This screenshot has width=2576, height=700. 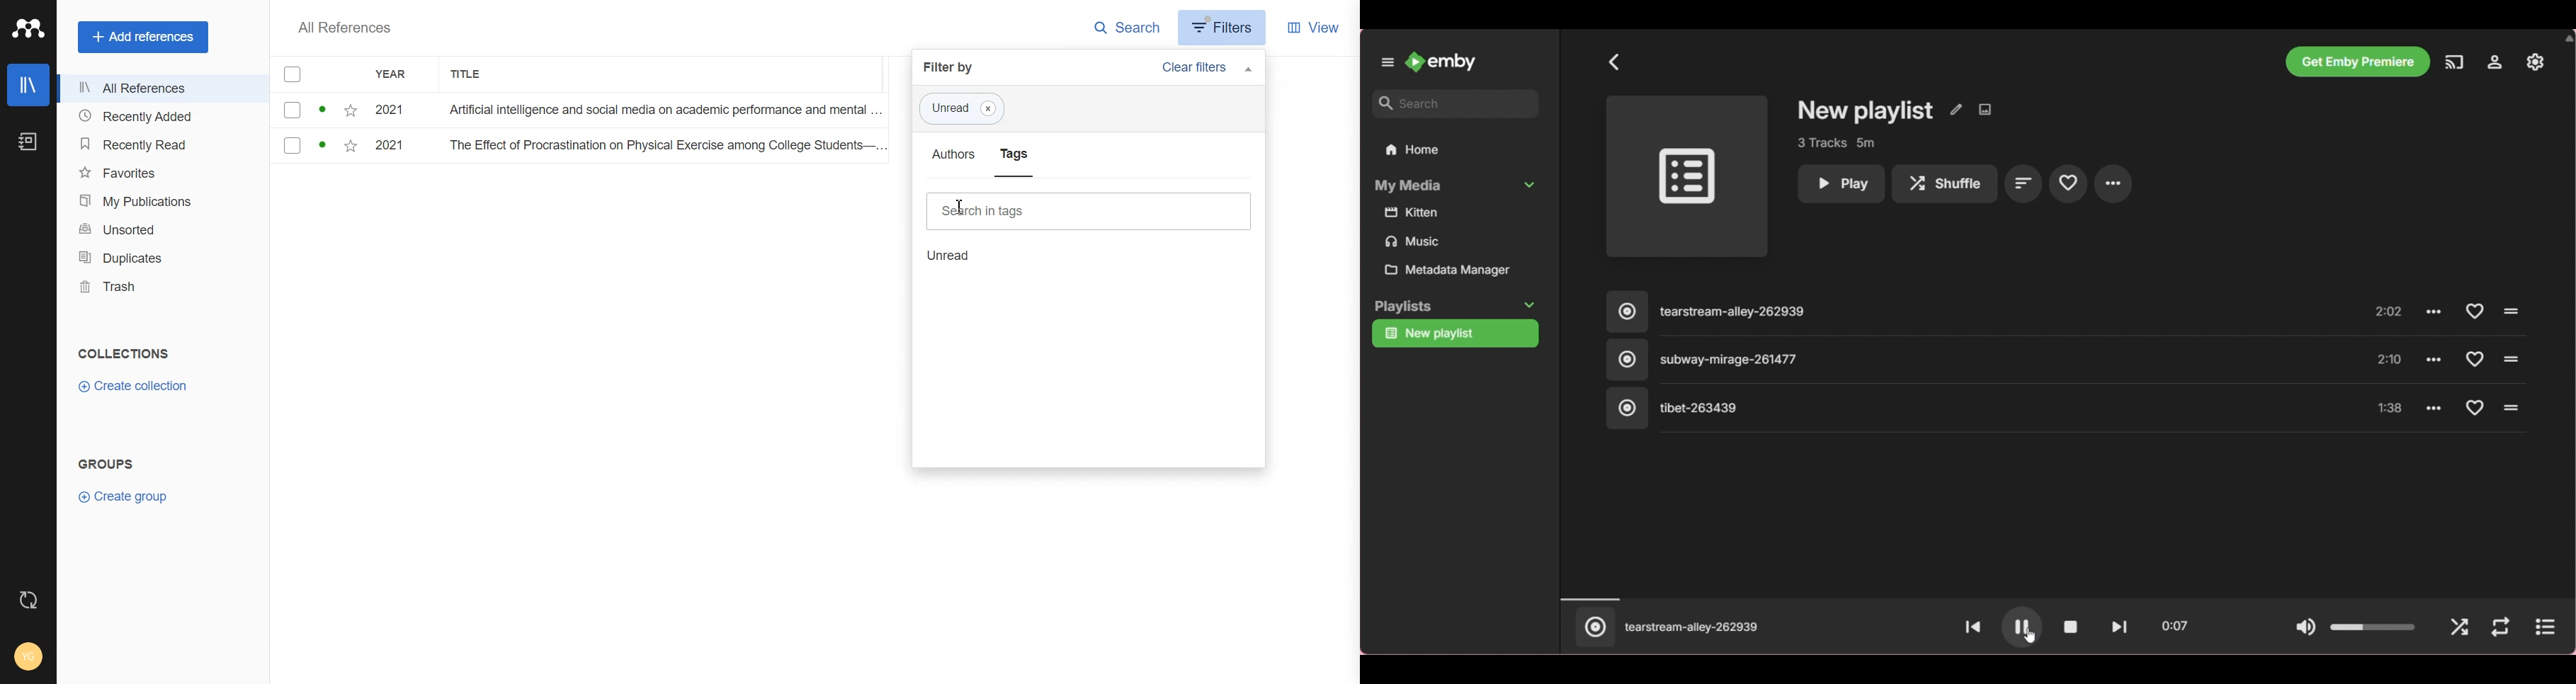 What do you see at coordinates (344, 28) in the screenshot?
I see `All References` at bounding box center [344, 28].